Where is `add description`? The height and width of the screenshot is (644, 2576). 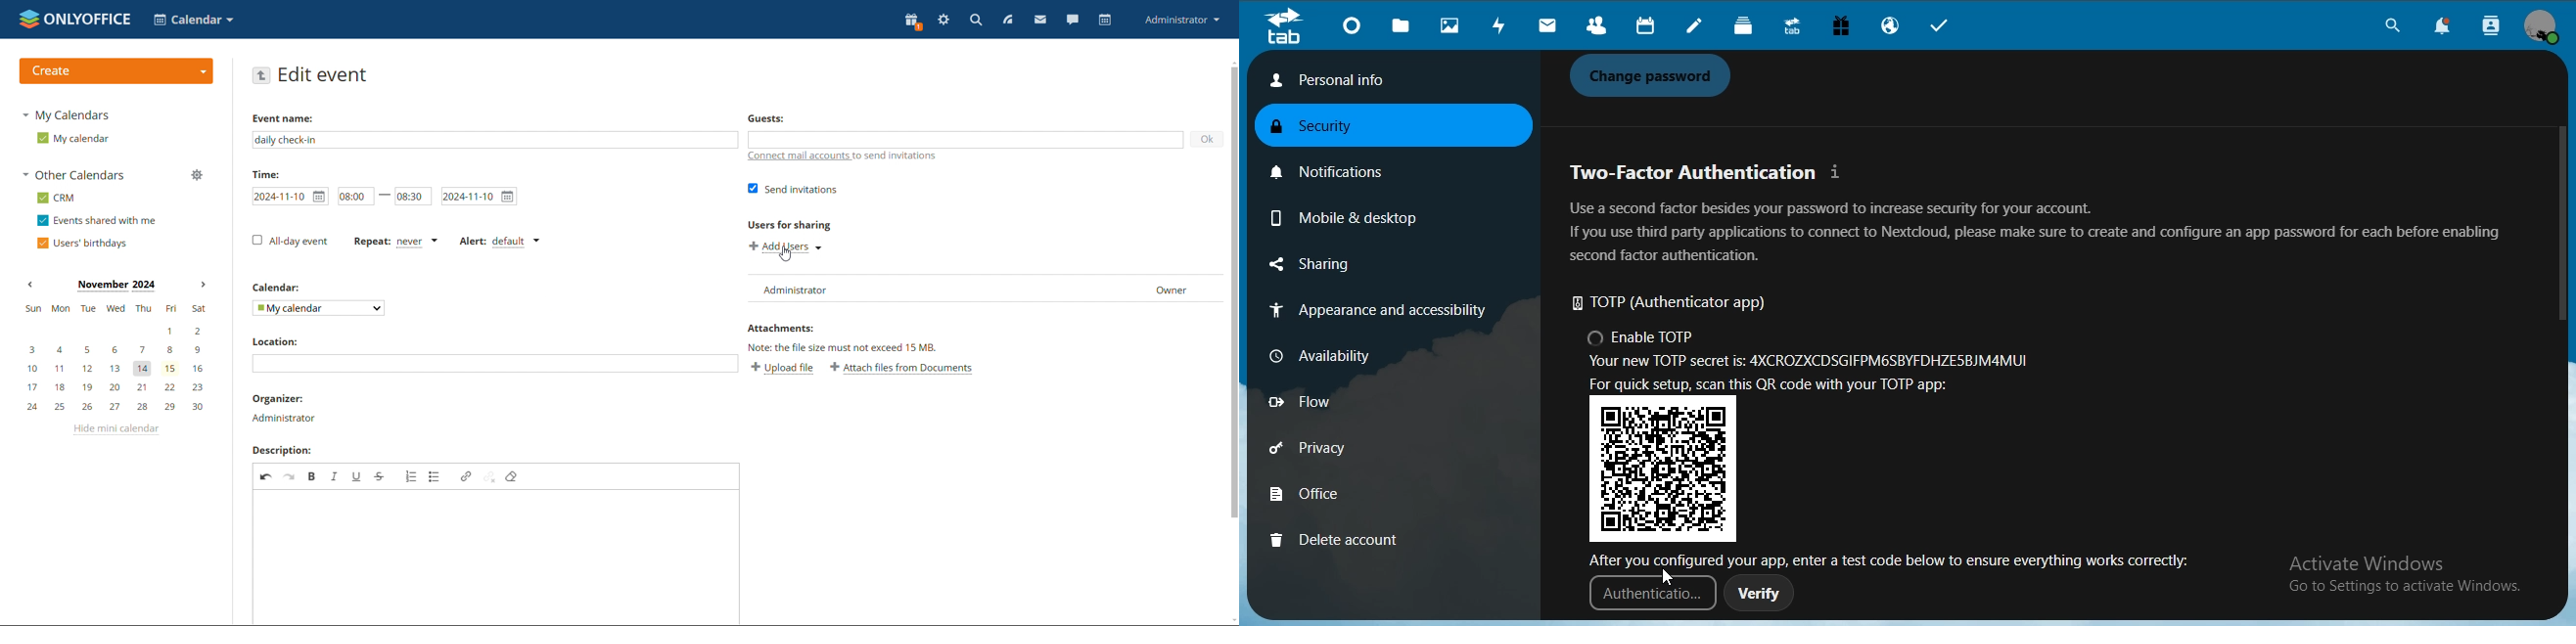
add description is located at coordinates (498, 557).